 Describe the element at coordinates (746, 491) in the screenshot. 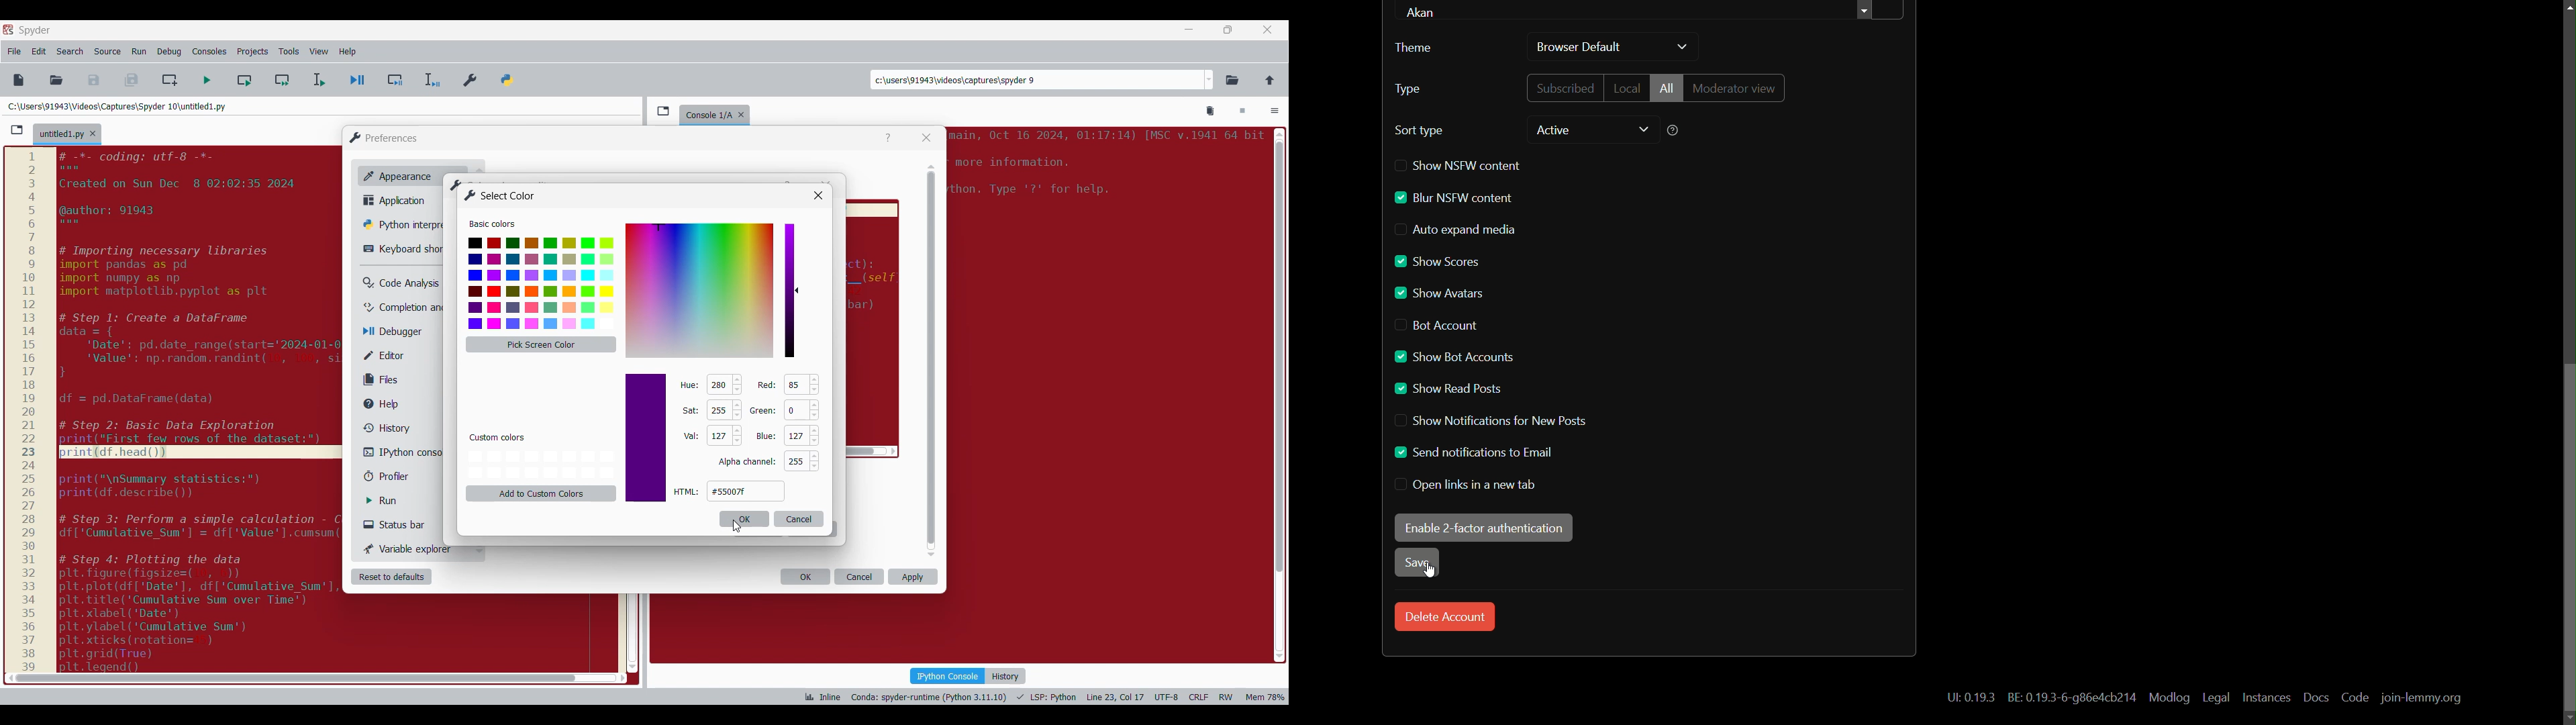

I see `Input color code in HTML` at that location.